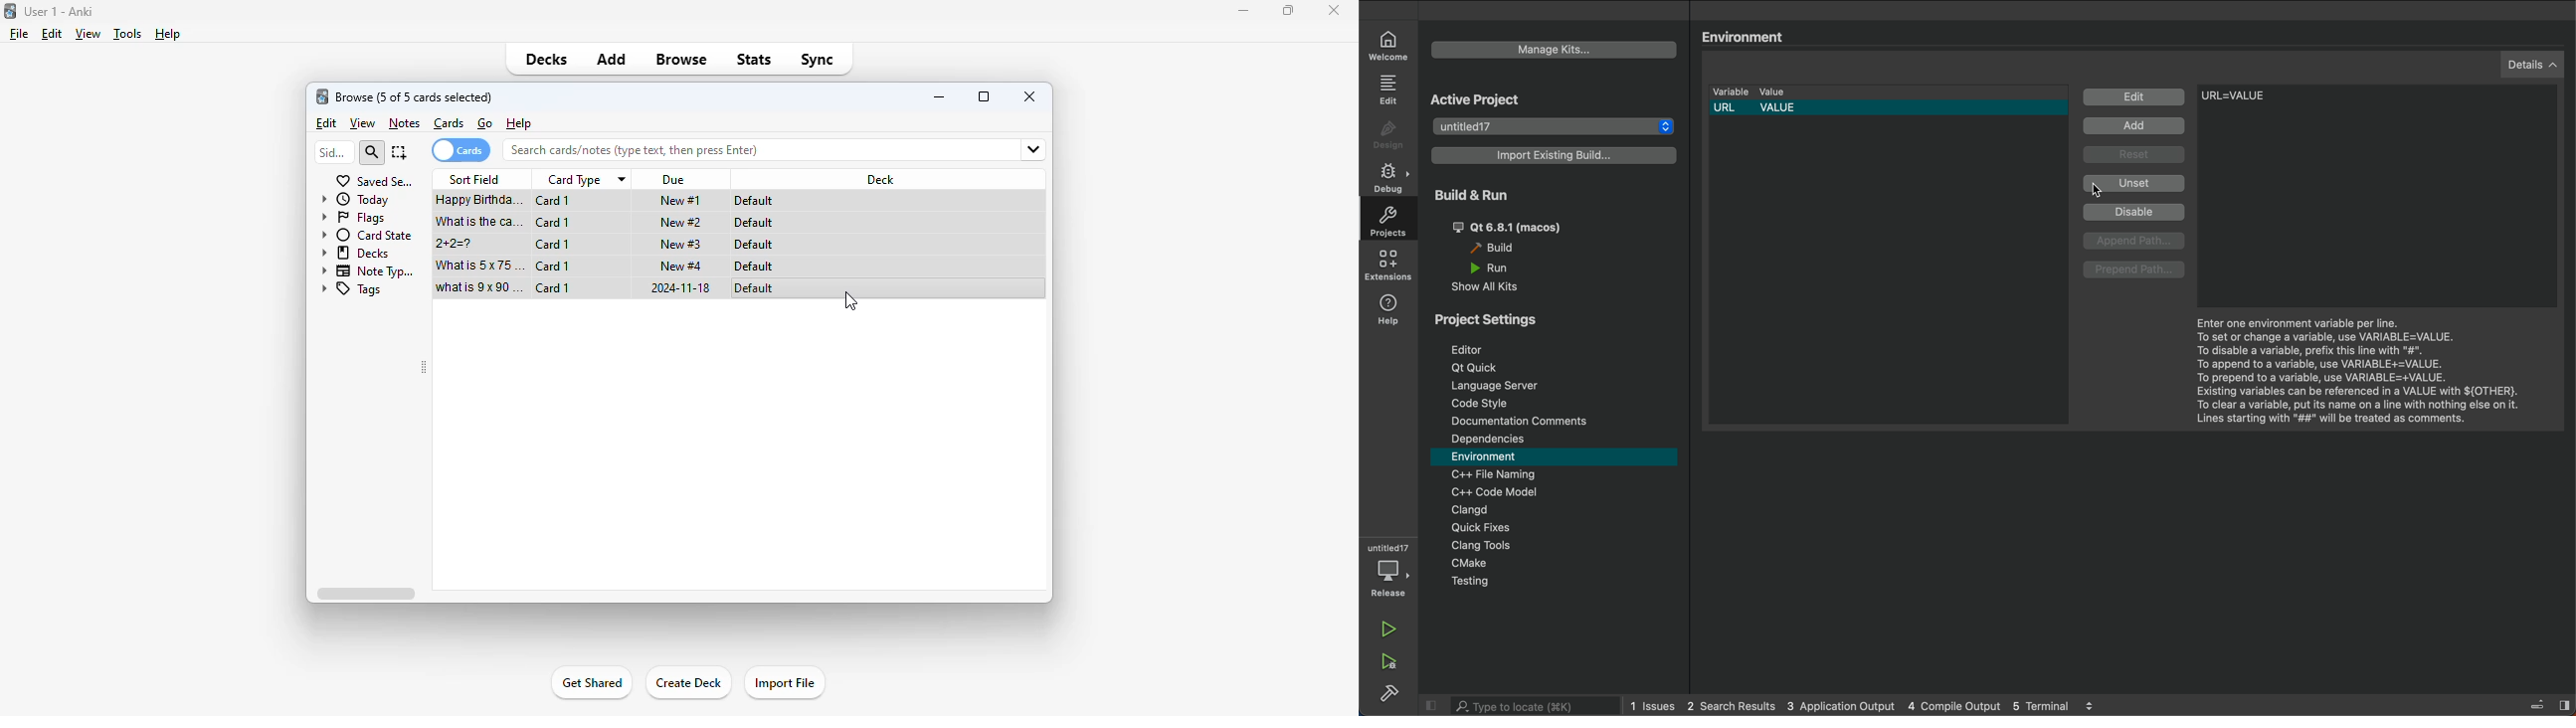  Describe the element at coordinates (333, 152) in the screenshot. I see `sidebar filter` at that location.